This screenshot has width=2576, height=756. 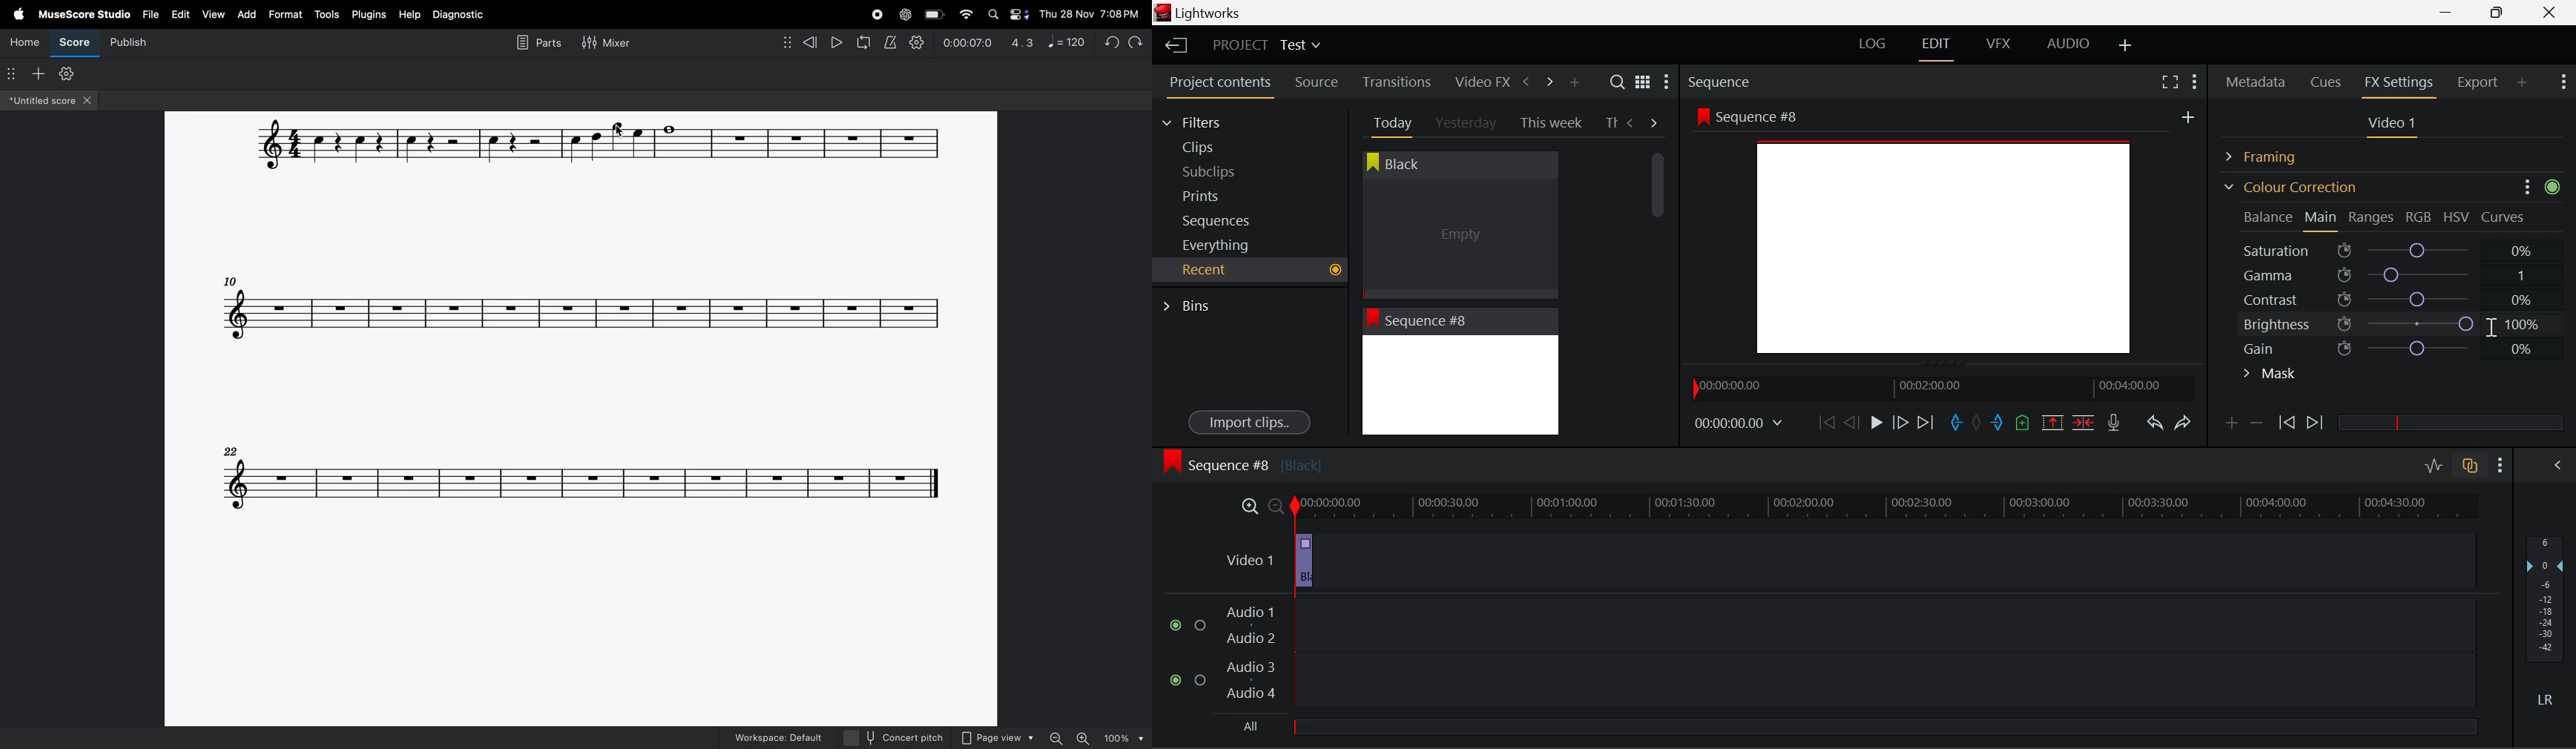 I want to click on Clip 2 Deleted, so click(x=1837, y=561).